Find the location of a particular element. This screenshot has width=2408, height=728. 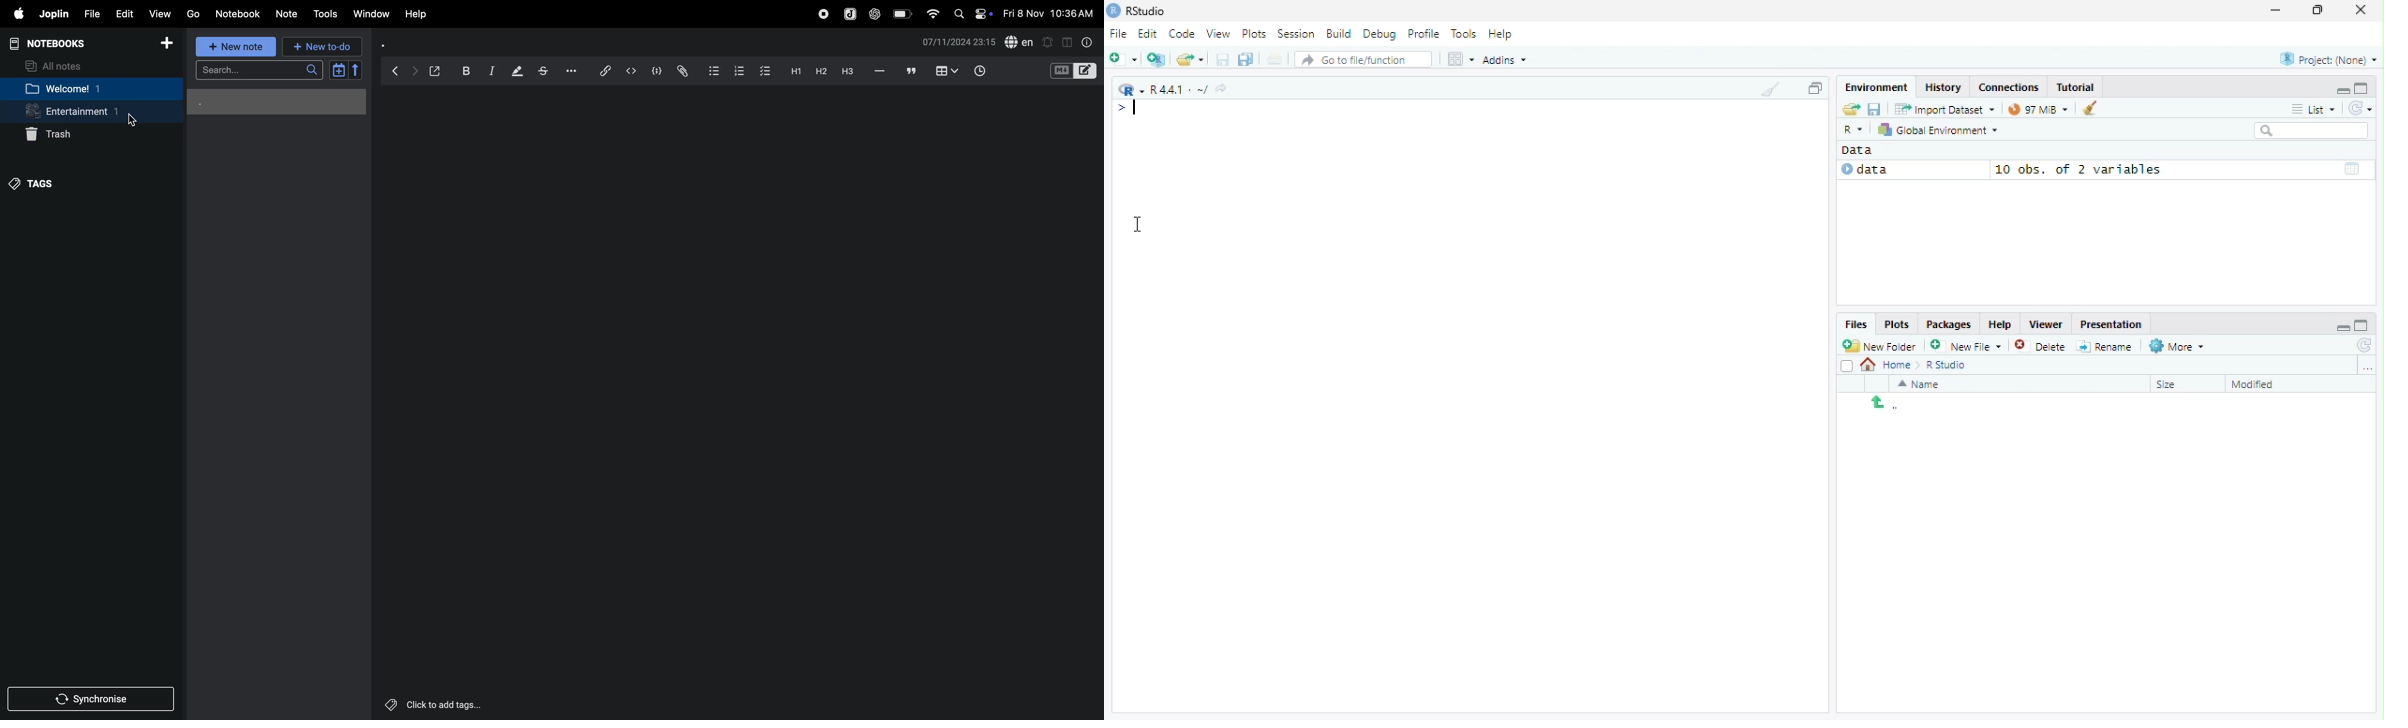

apple menu is located at coordinates (17, 14).